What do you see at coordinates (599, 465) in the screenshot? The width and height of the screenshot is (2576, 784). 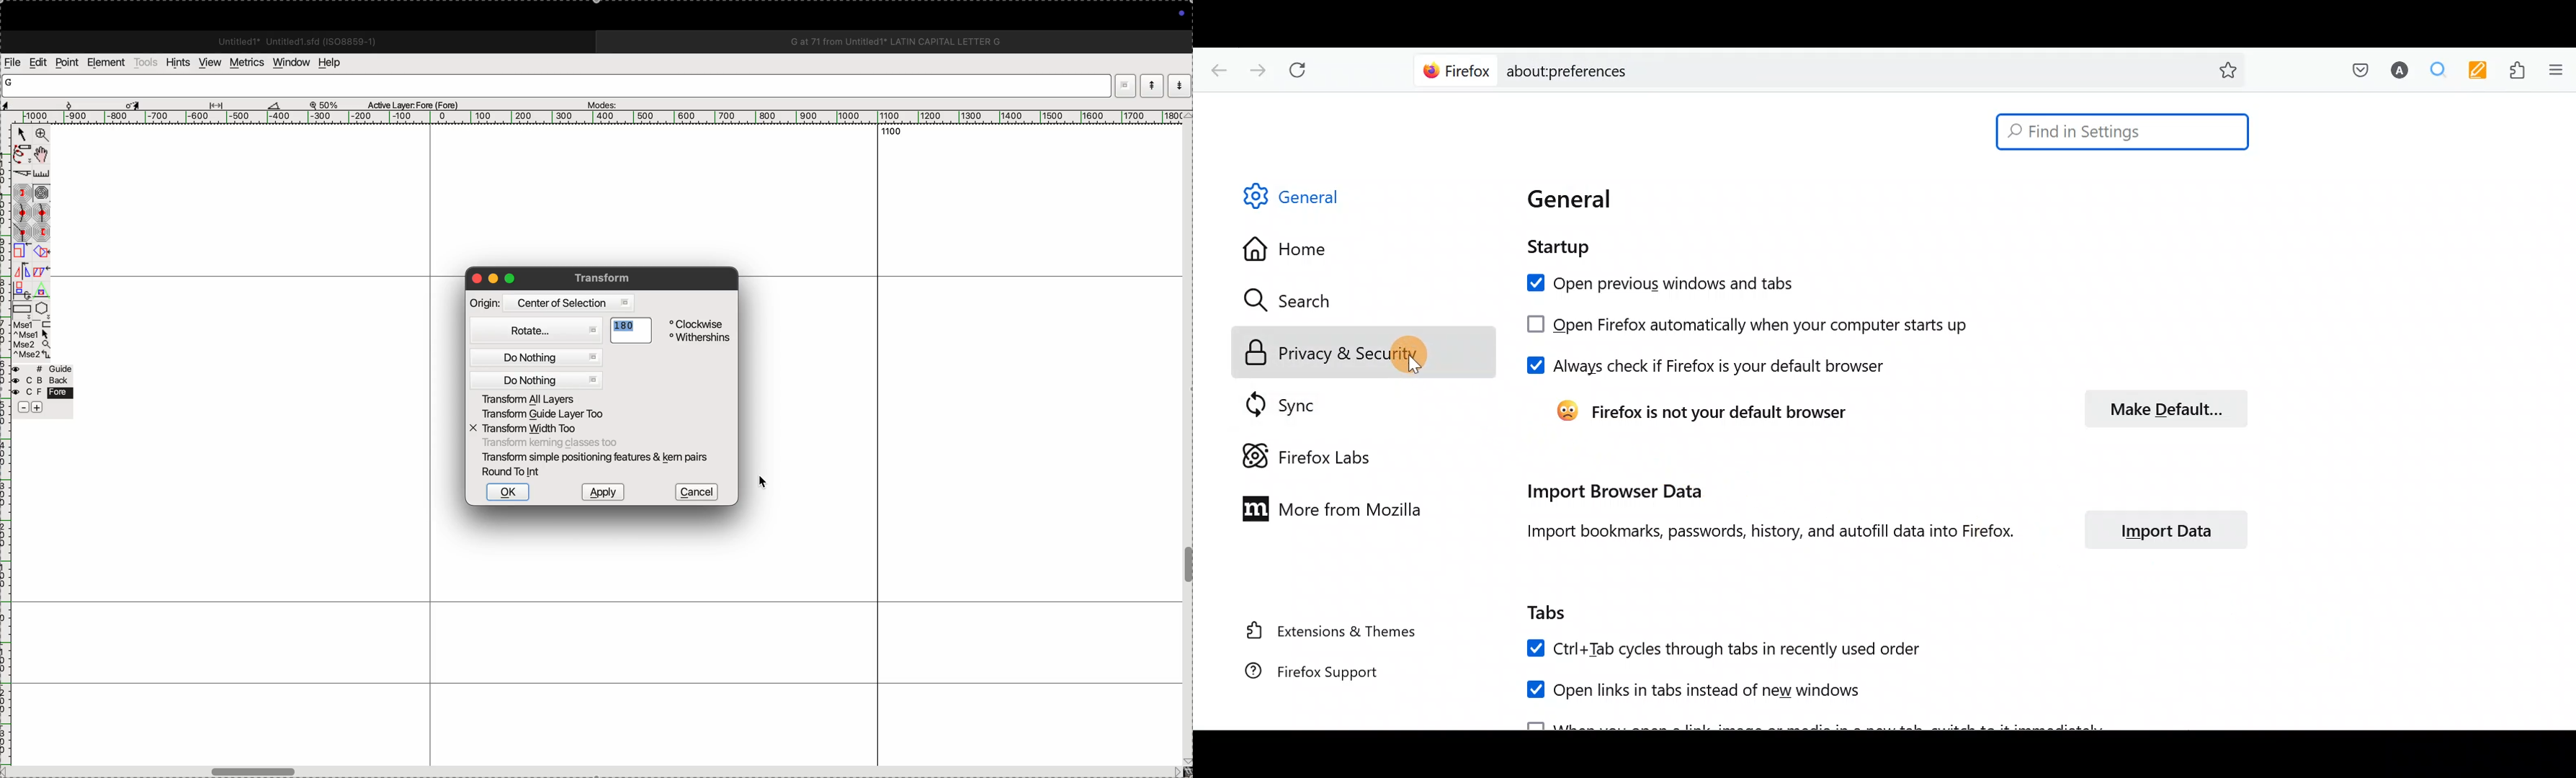 I see `Transform simple positioning features & kem pairs
Round To Int` at bounding box center [599, 465].